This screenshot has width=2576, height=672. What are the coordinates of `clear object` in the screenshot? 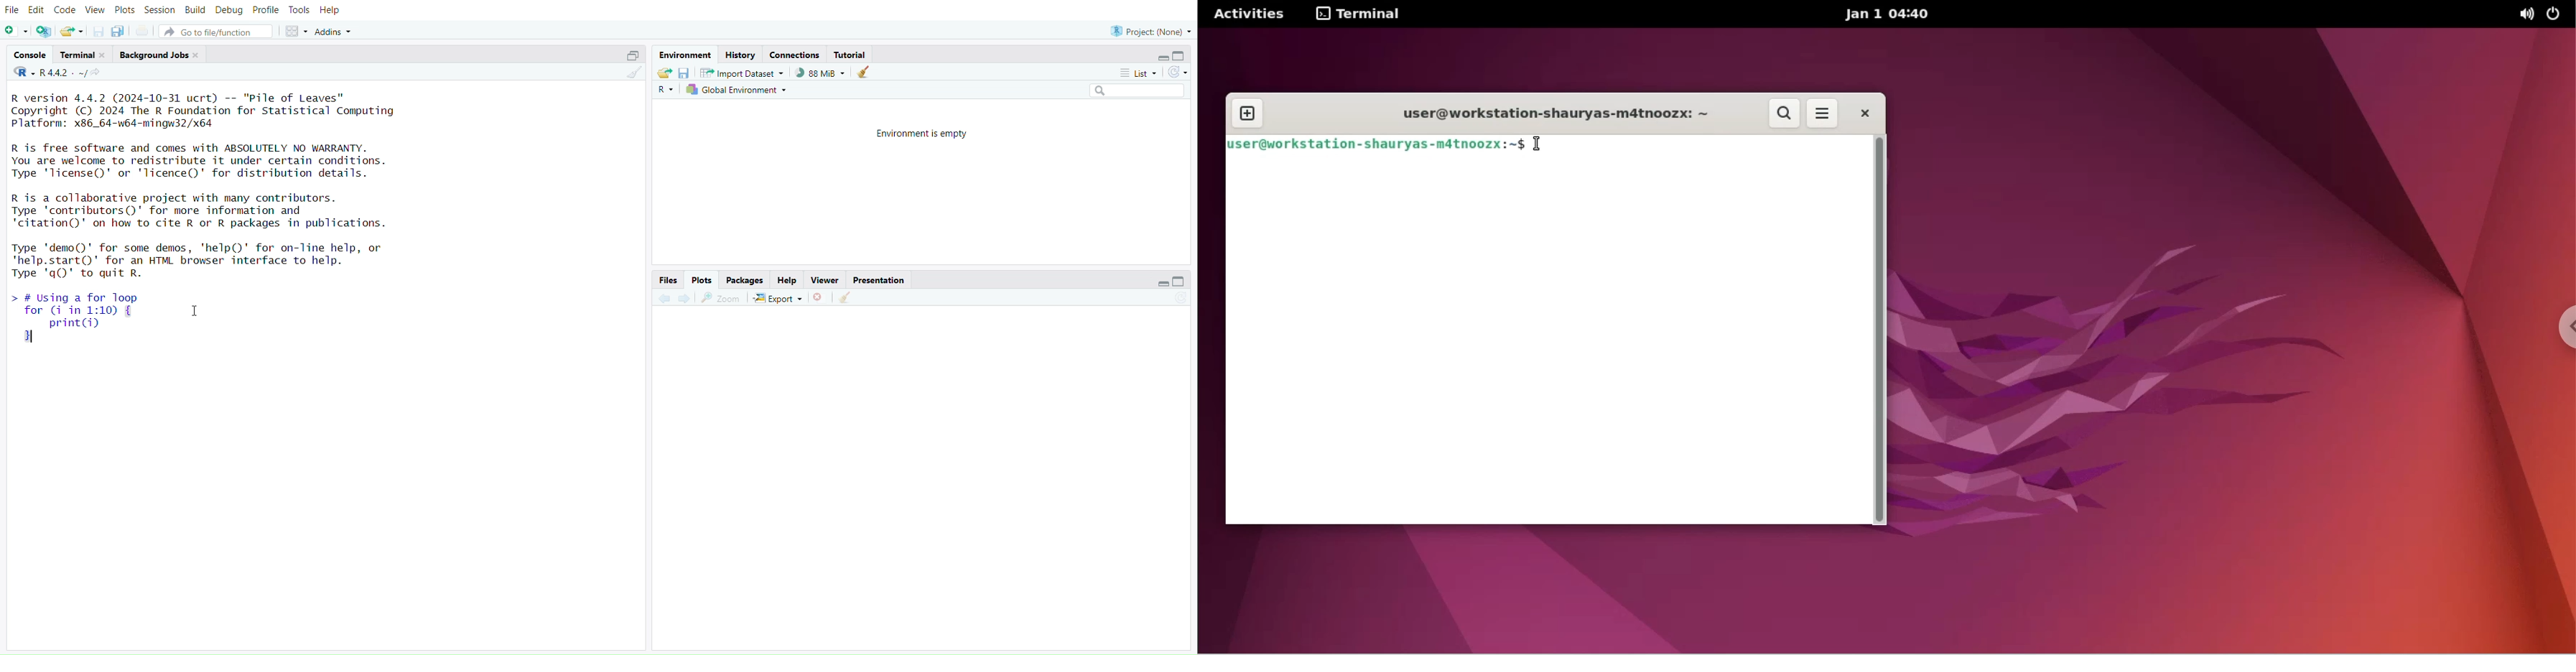 It's located at (864, 74).